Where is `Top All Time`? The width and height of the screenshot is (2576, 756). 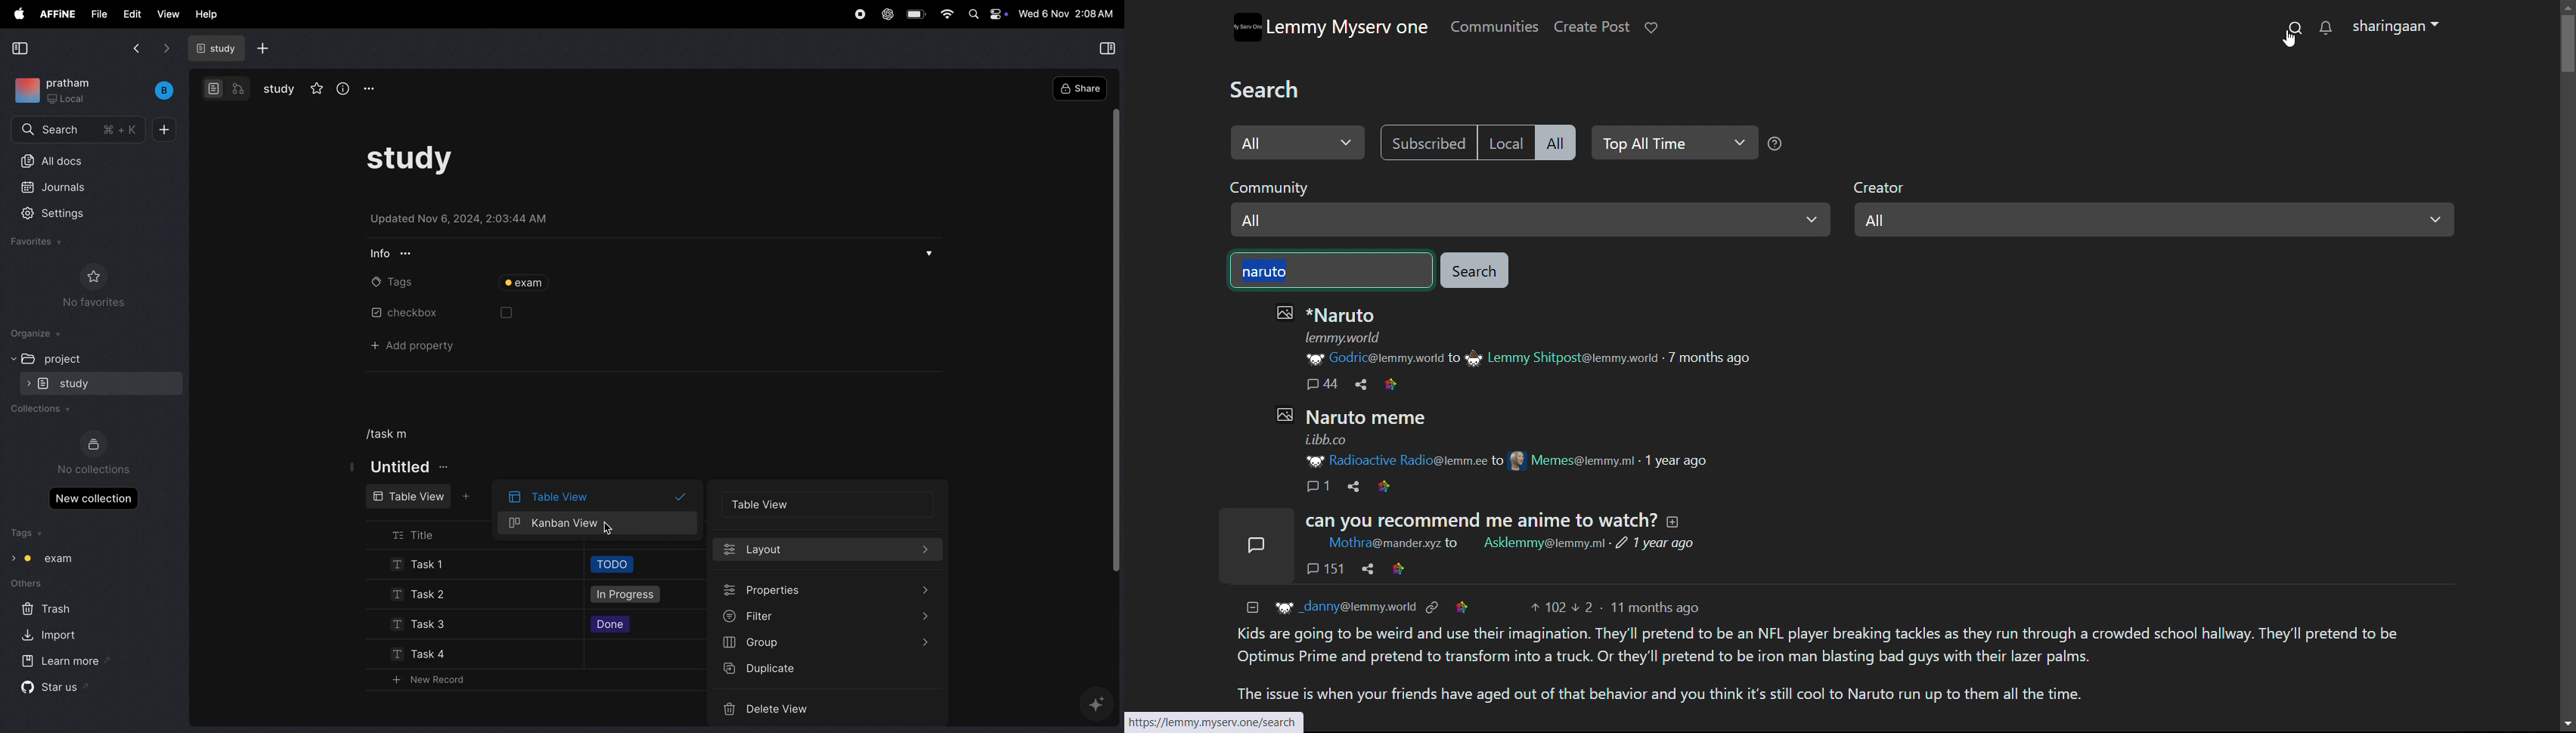
Top All Time is located at coordinates (1777, 144).